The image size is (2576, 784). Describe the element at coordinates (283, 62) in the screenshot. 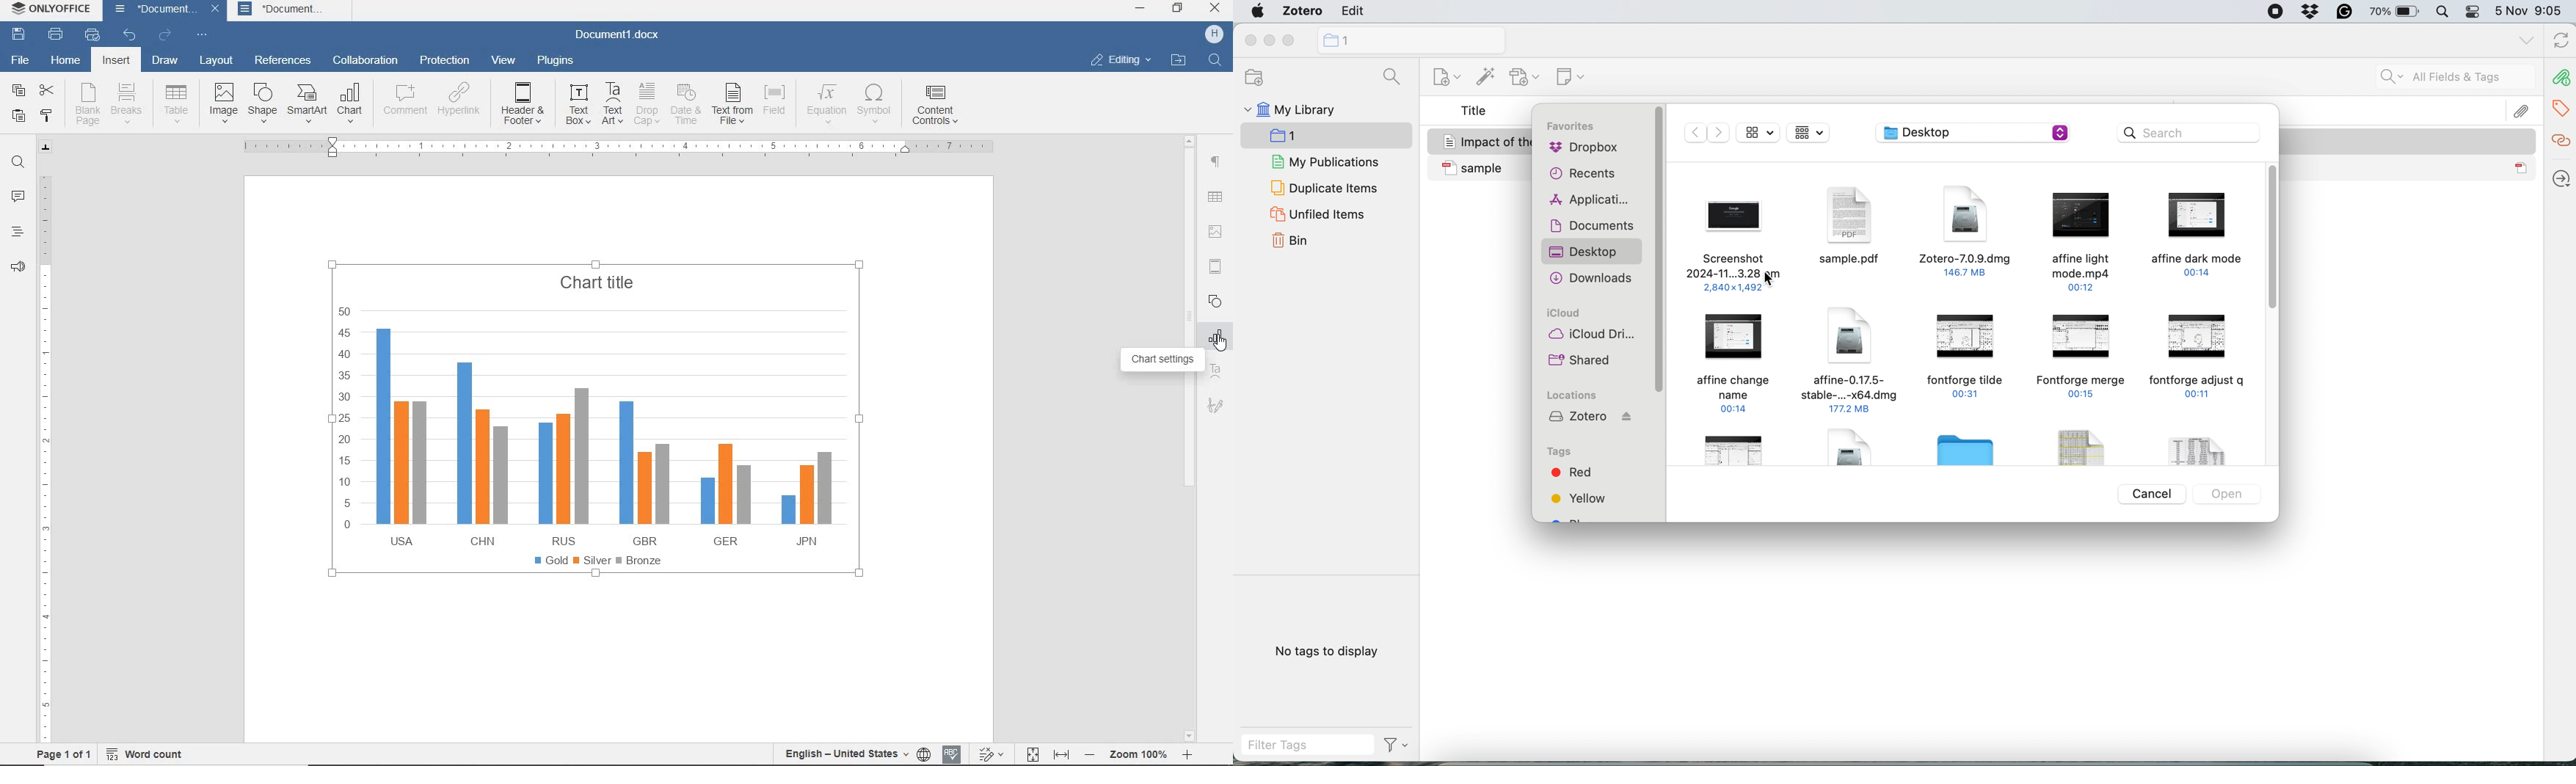

I see `references` at that location.